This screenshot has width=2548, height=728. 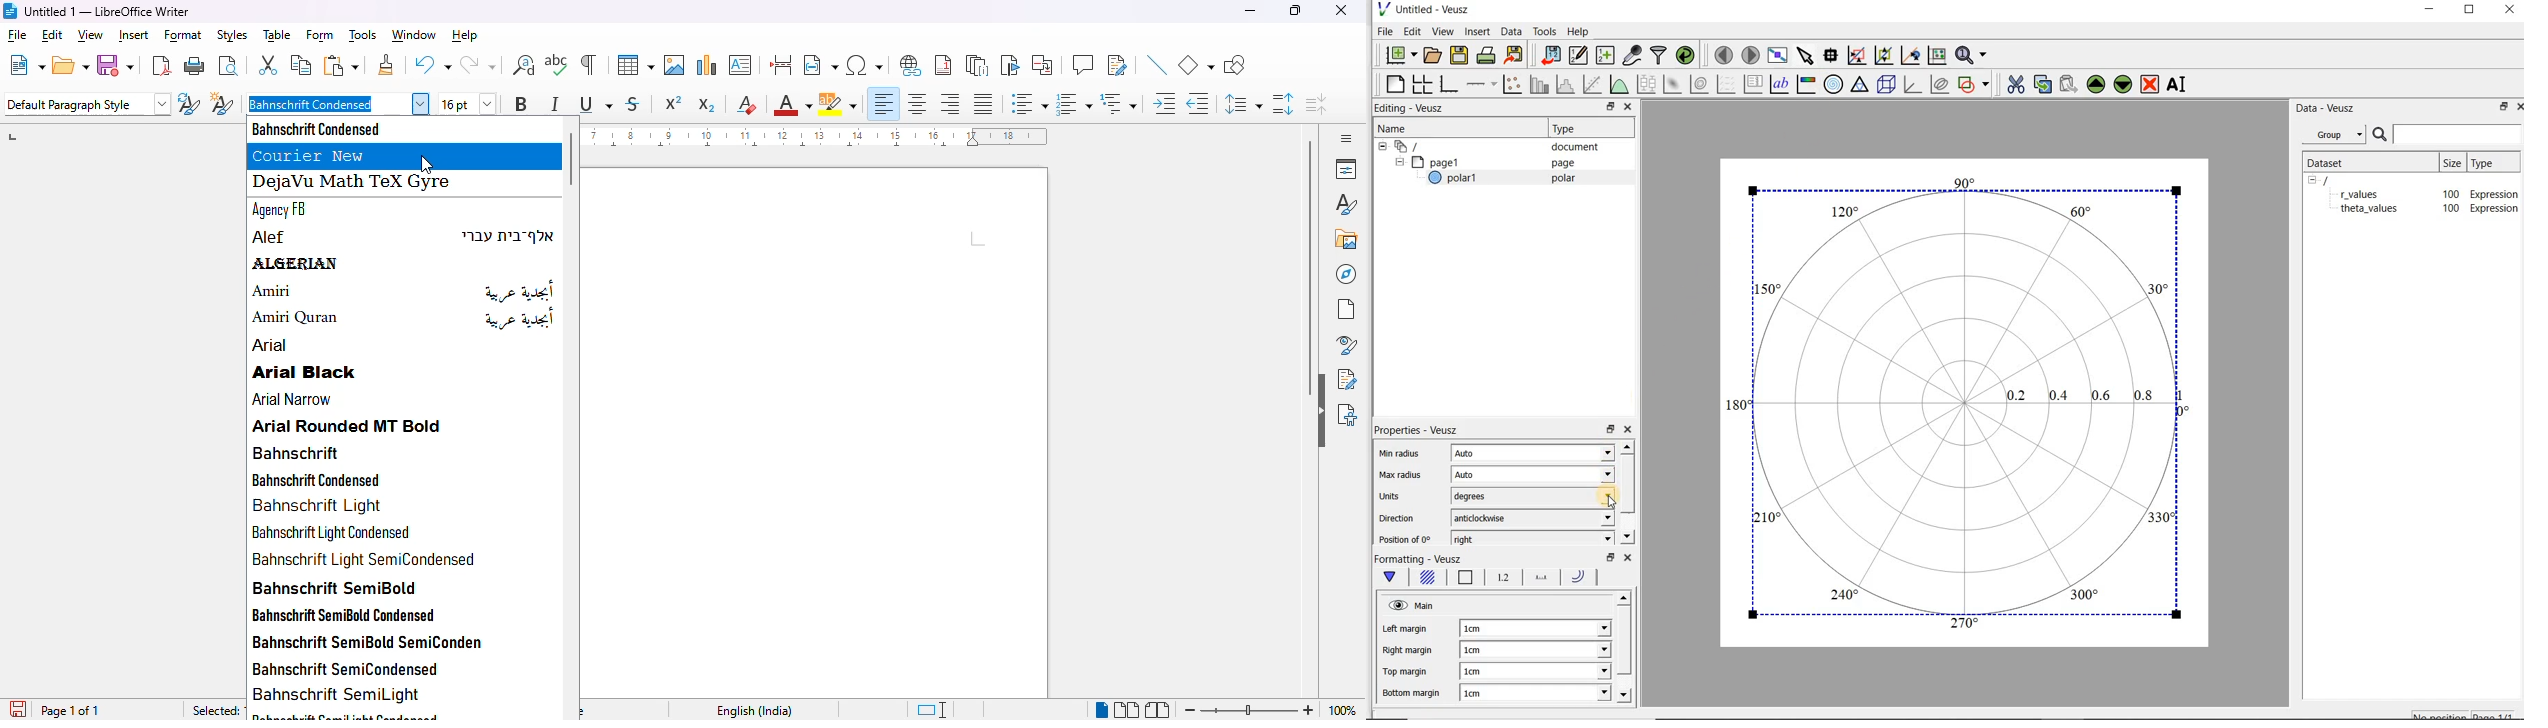 I want to click on page1, so click(x=1443, y=163).